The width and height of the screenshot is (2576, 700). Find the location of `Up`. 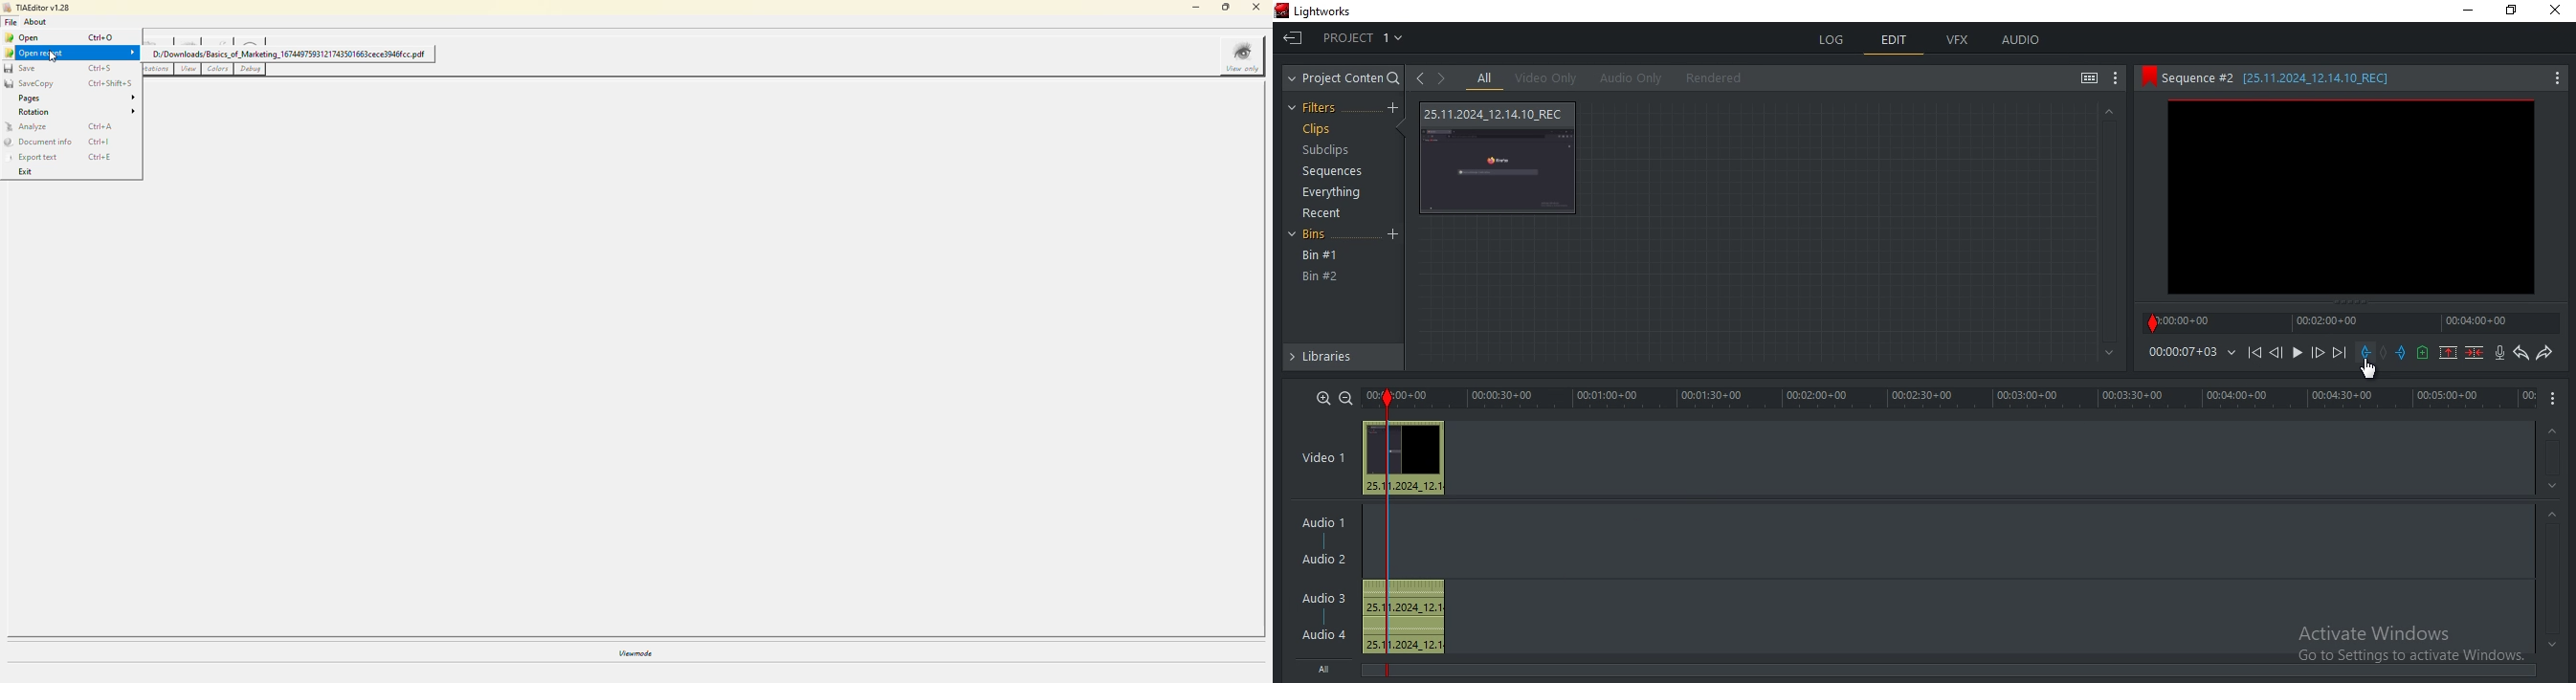

Up is located at coordinates (2554, 429).